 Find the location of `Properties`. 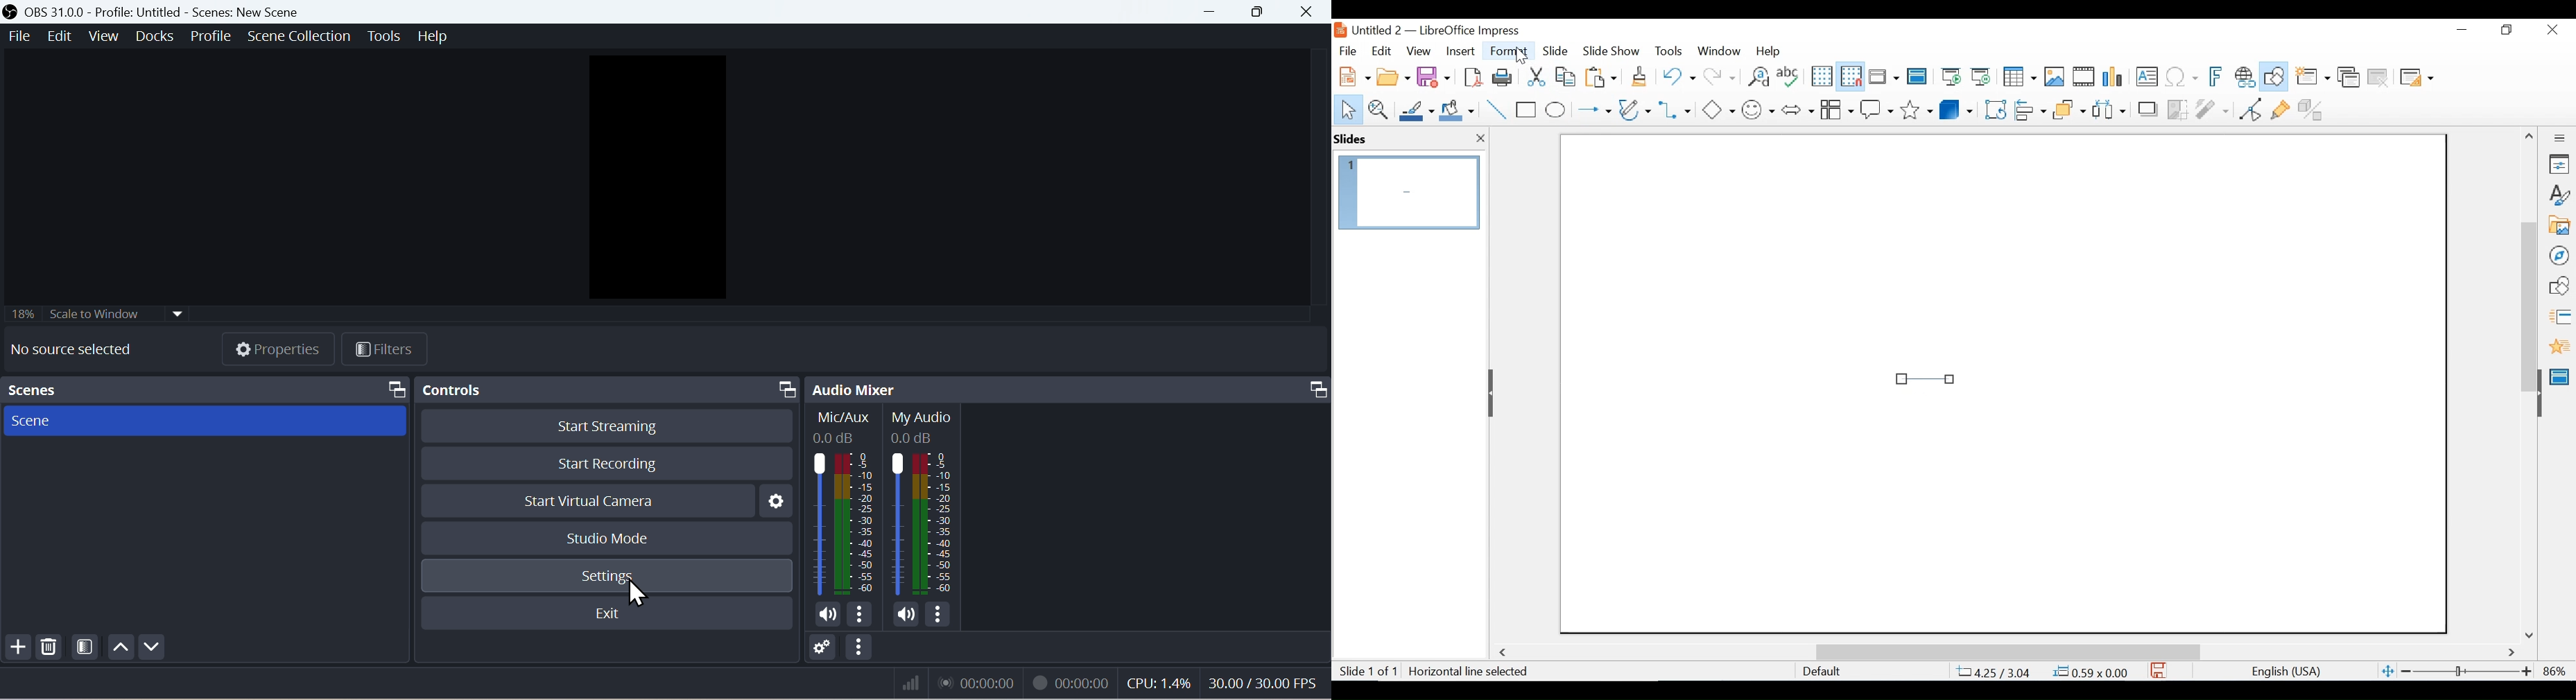

Properties is located at coordinates (281, 349).